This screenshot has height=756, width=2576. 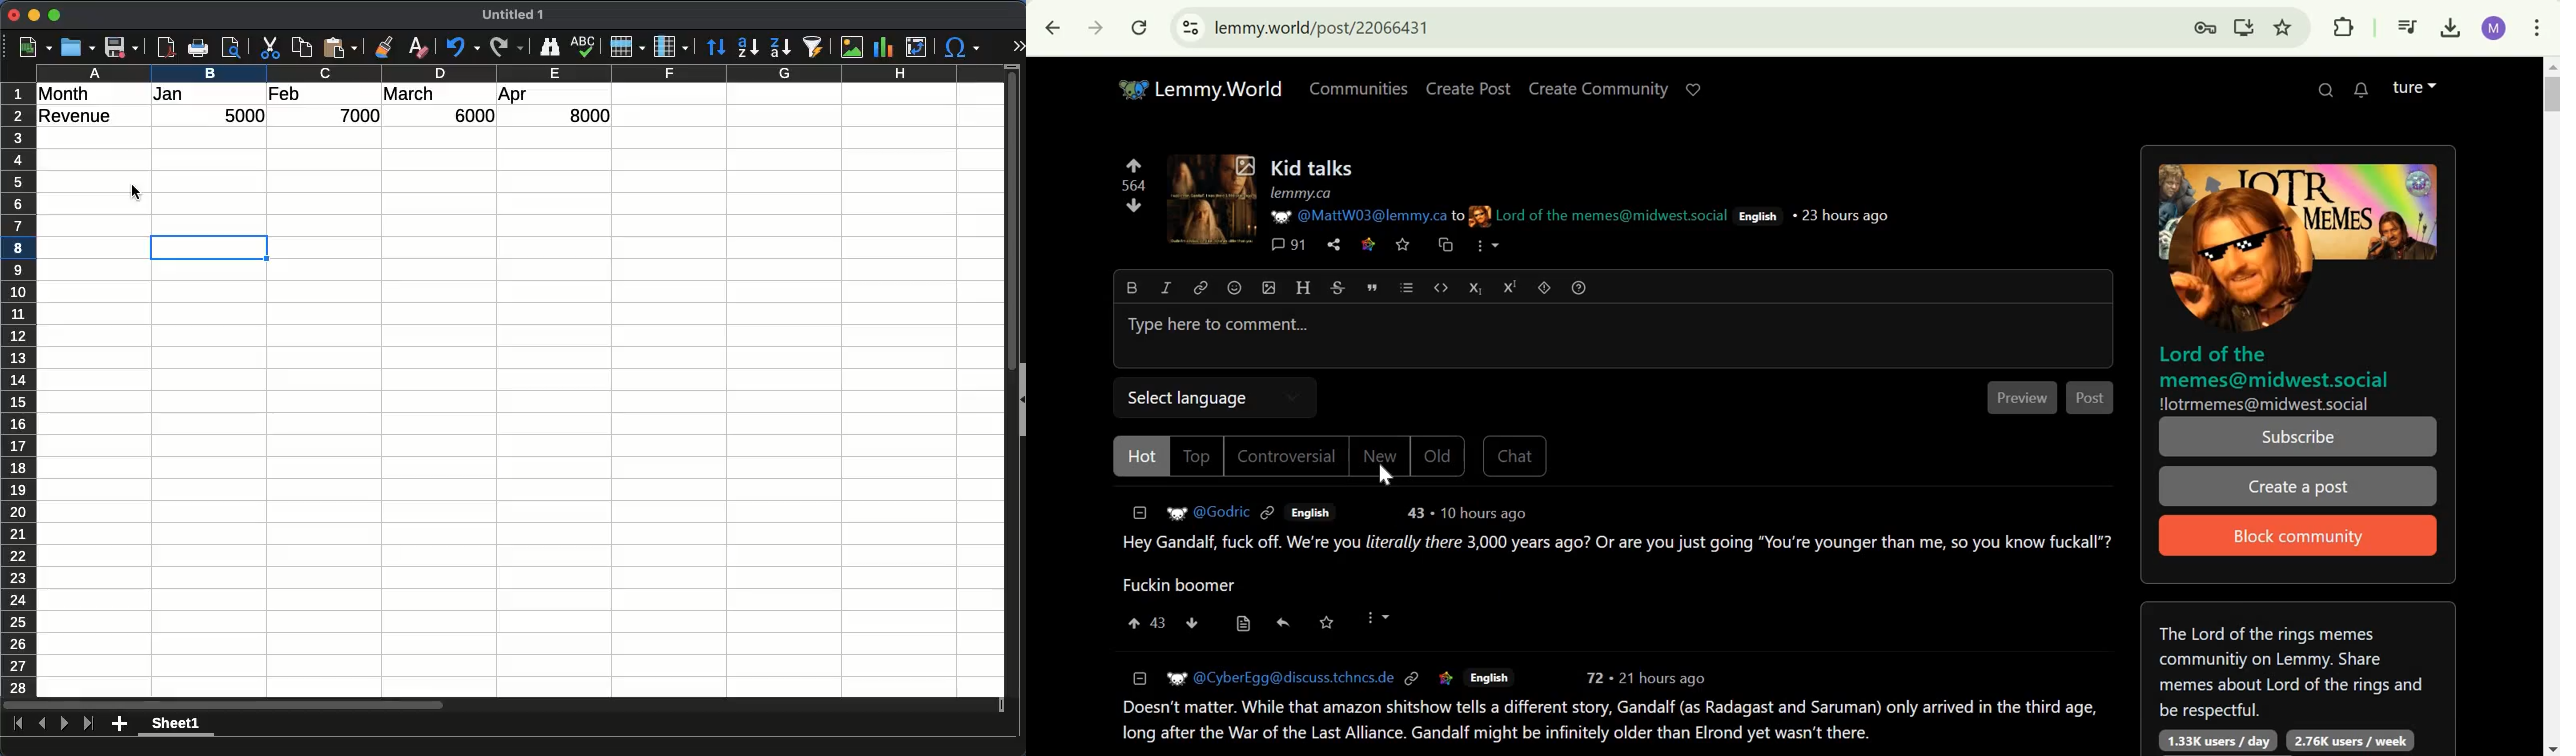 What do you see at coordinates (1285, 456) in the screenshot?
I see `Controversial` at bounding box center [1285, 456].